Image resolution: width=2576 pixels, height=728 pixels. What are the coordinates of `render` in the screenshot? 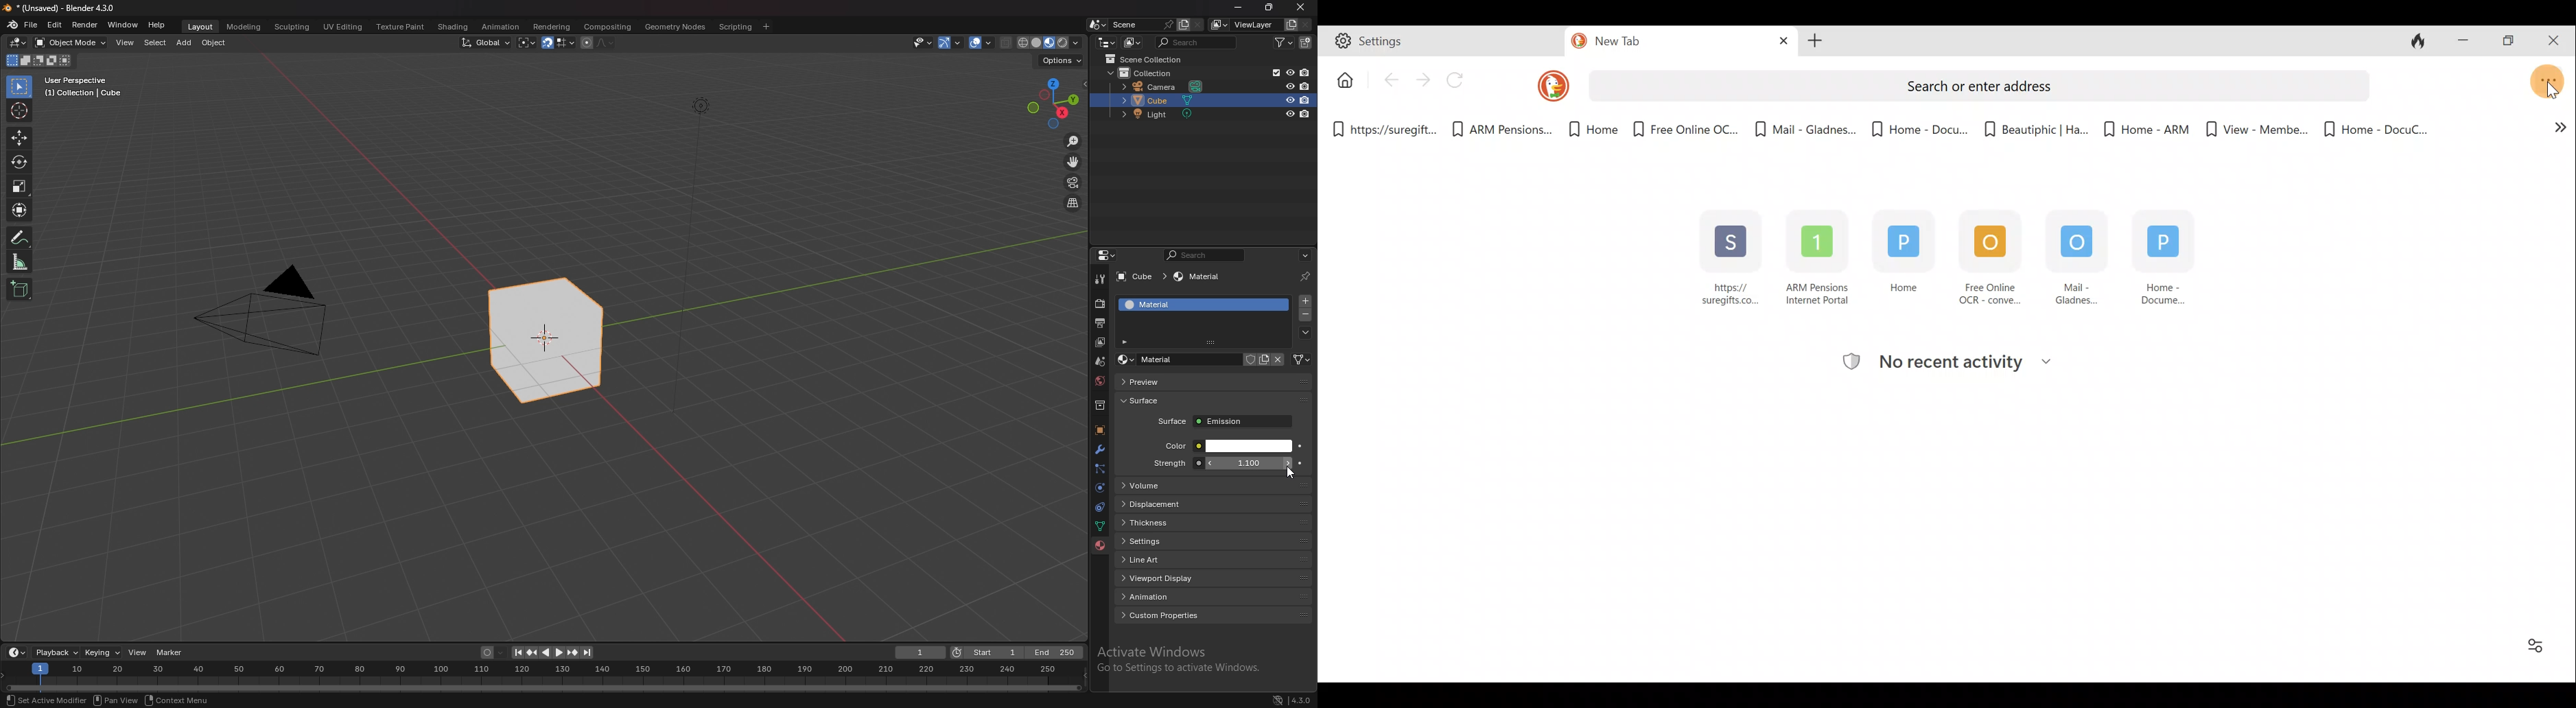 It's located at (85, 25).